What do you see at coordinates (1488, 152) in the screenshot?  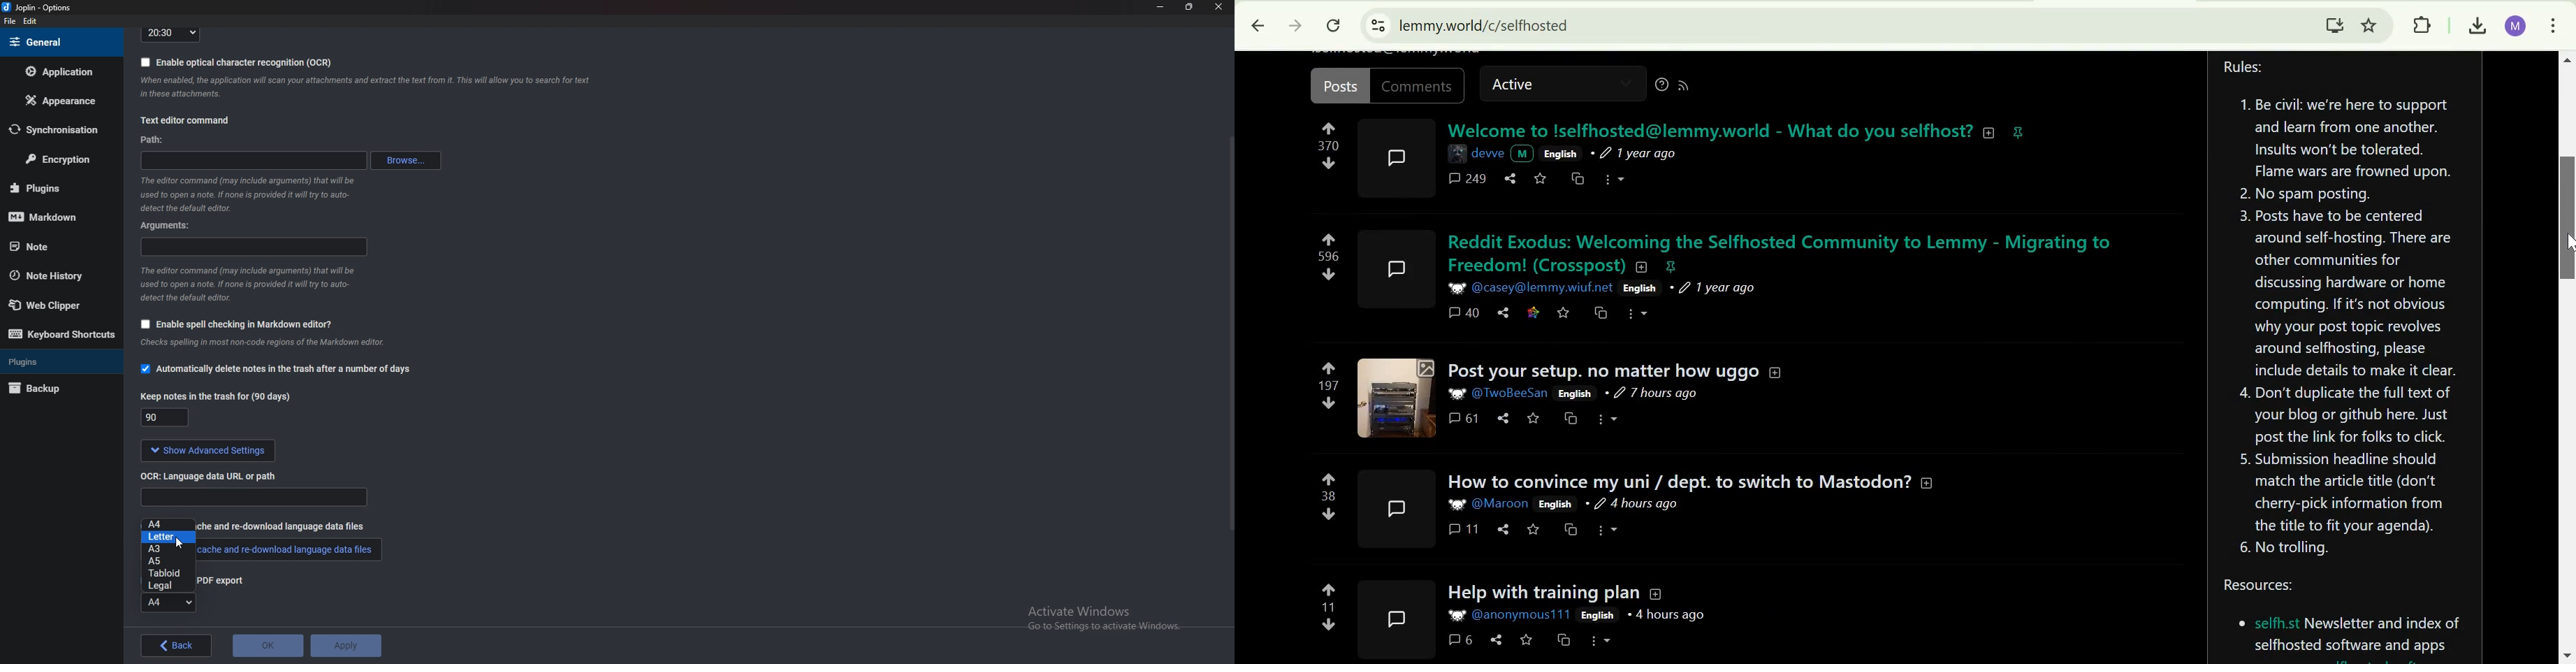 I see `name` at bounding box center [1488, 152].